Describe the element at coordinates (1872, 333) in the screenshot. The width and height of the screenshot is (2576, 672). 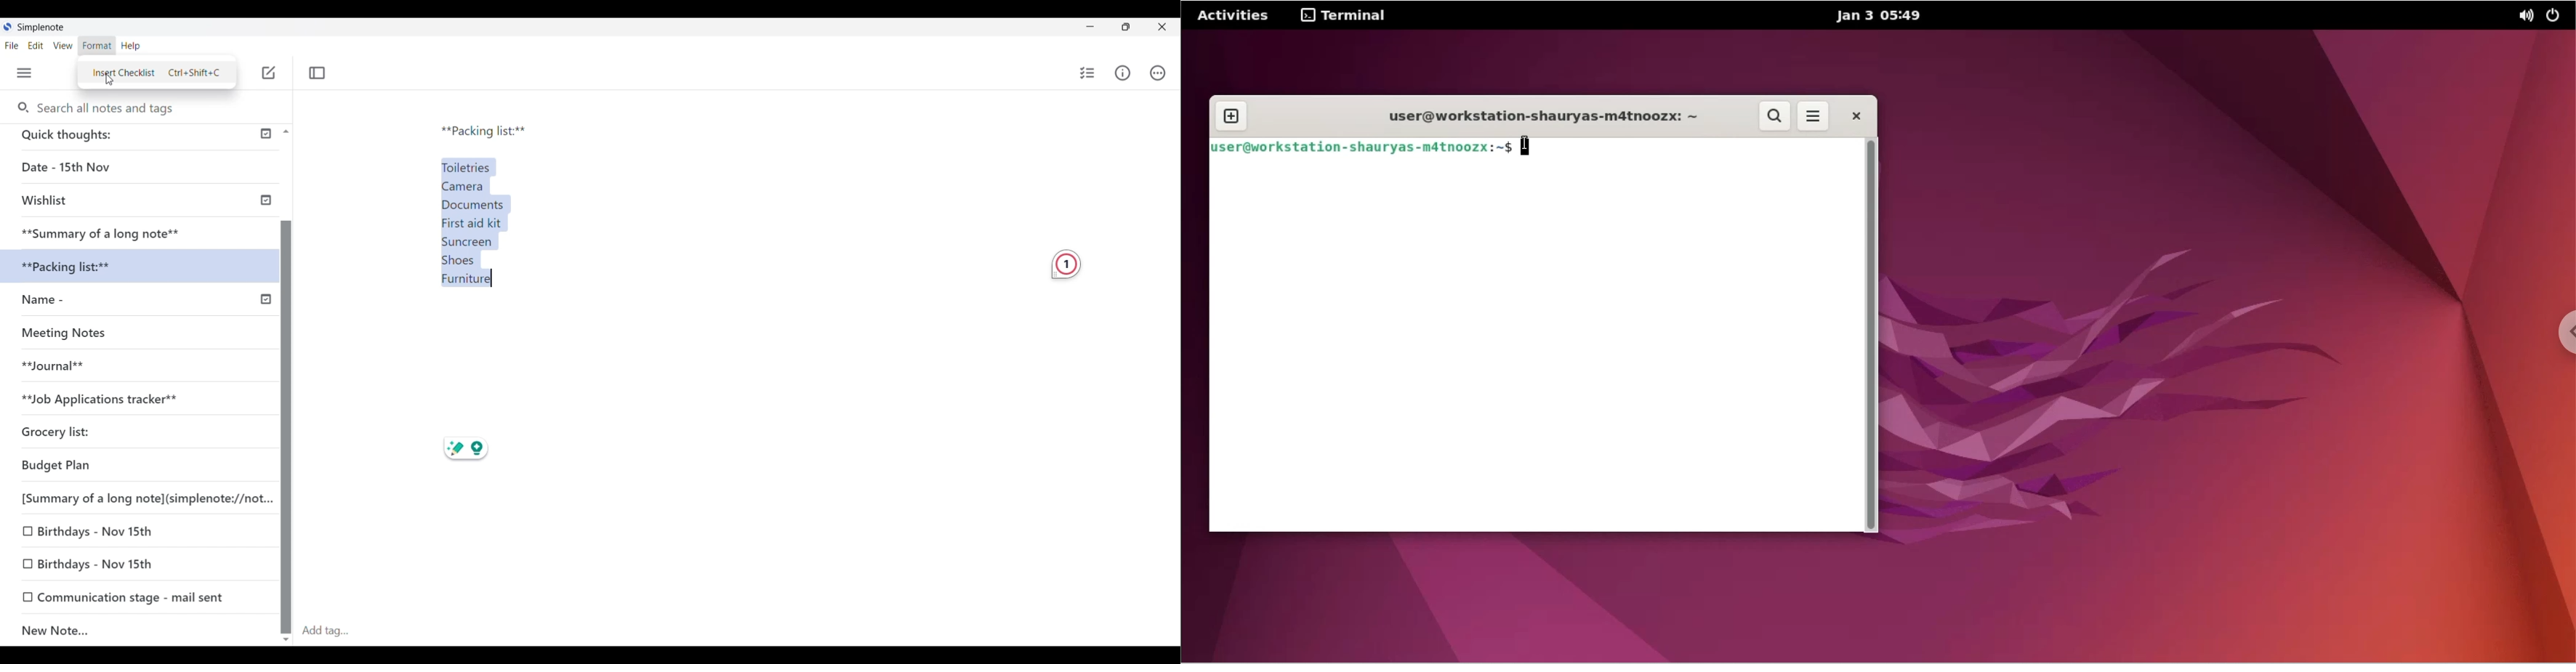
I see `scrollbar` at that location.